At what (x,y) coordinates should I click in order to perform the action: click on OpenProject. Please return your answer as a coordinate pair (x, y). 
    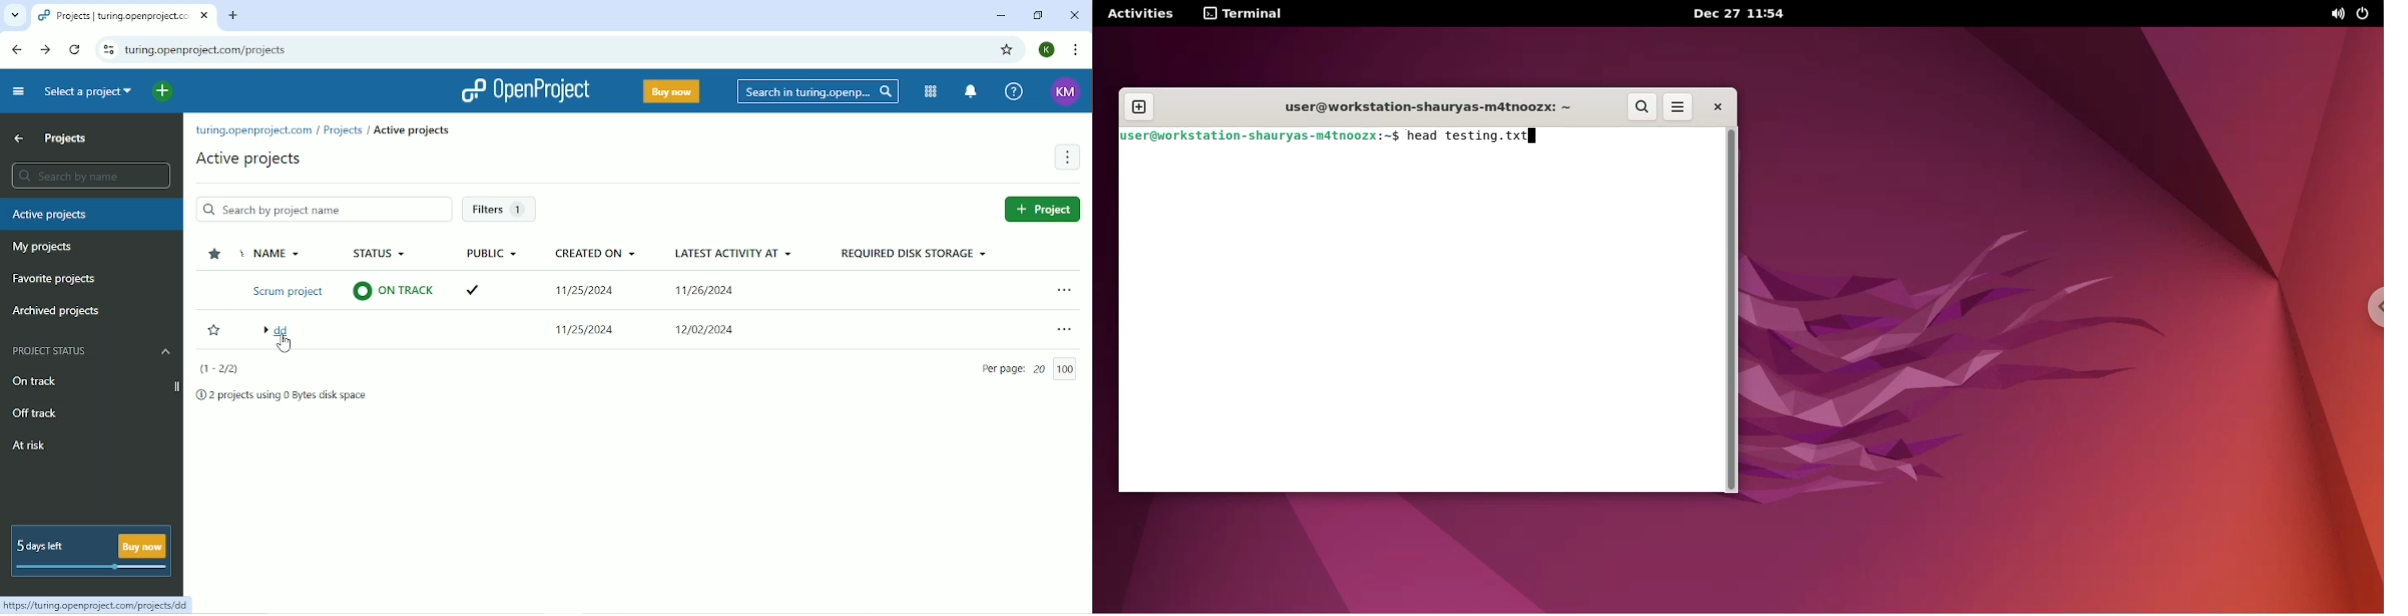
    Looking at the image, I should click on (525, 90).